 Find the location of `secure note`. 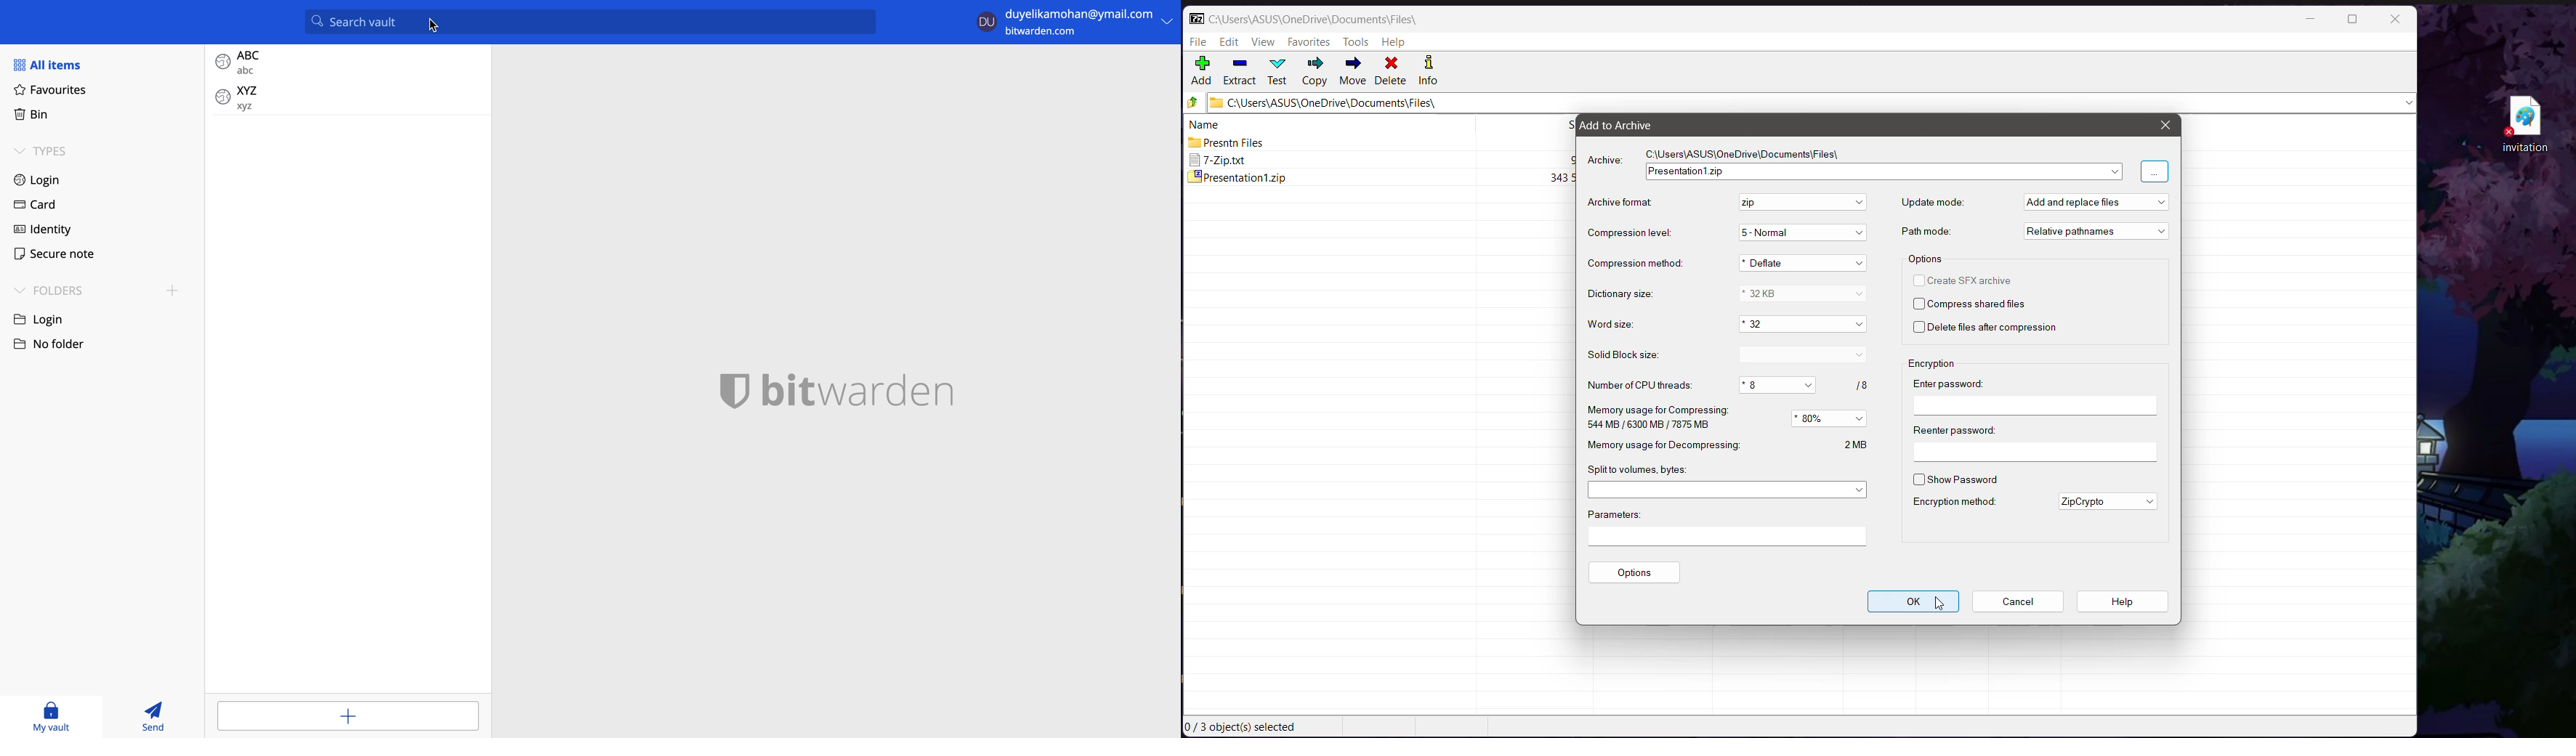

secure note is located at coordinates (59, 256).